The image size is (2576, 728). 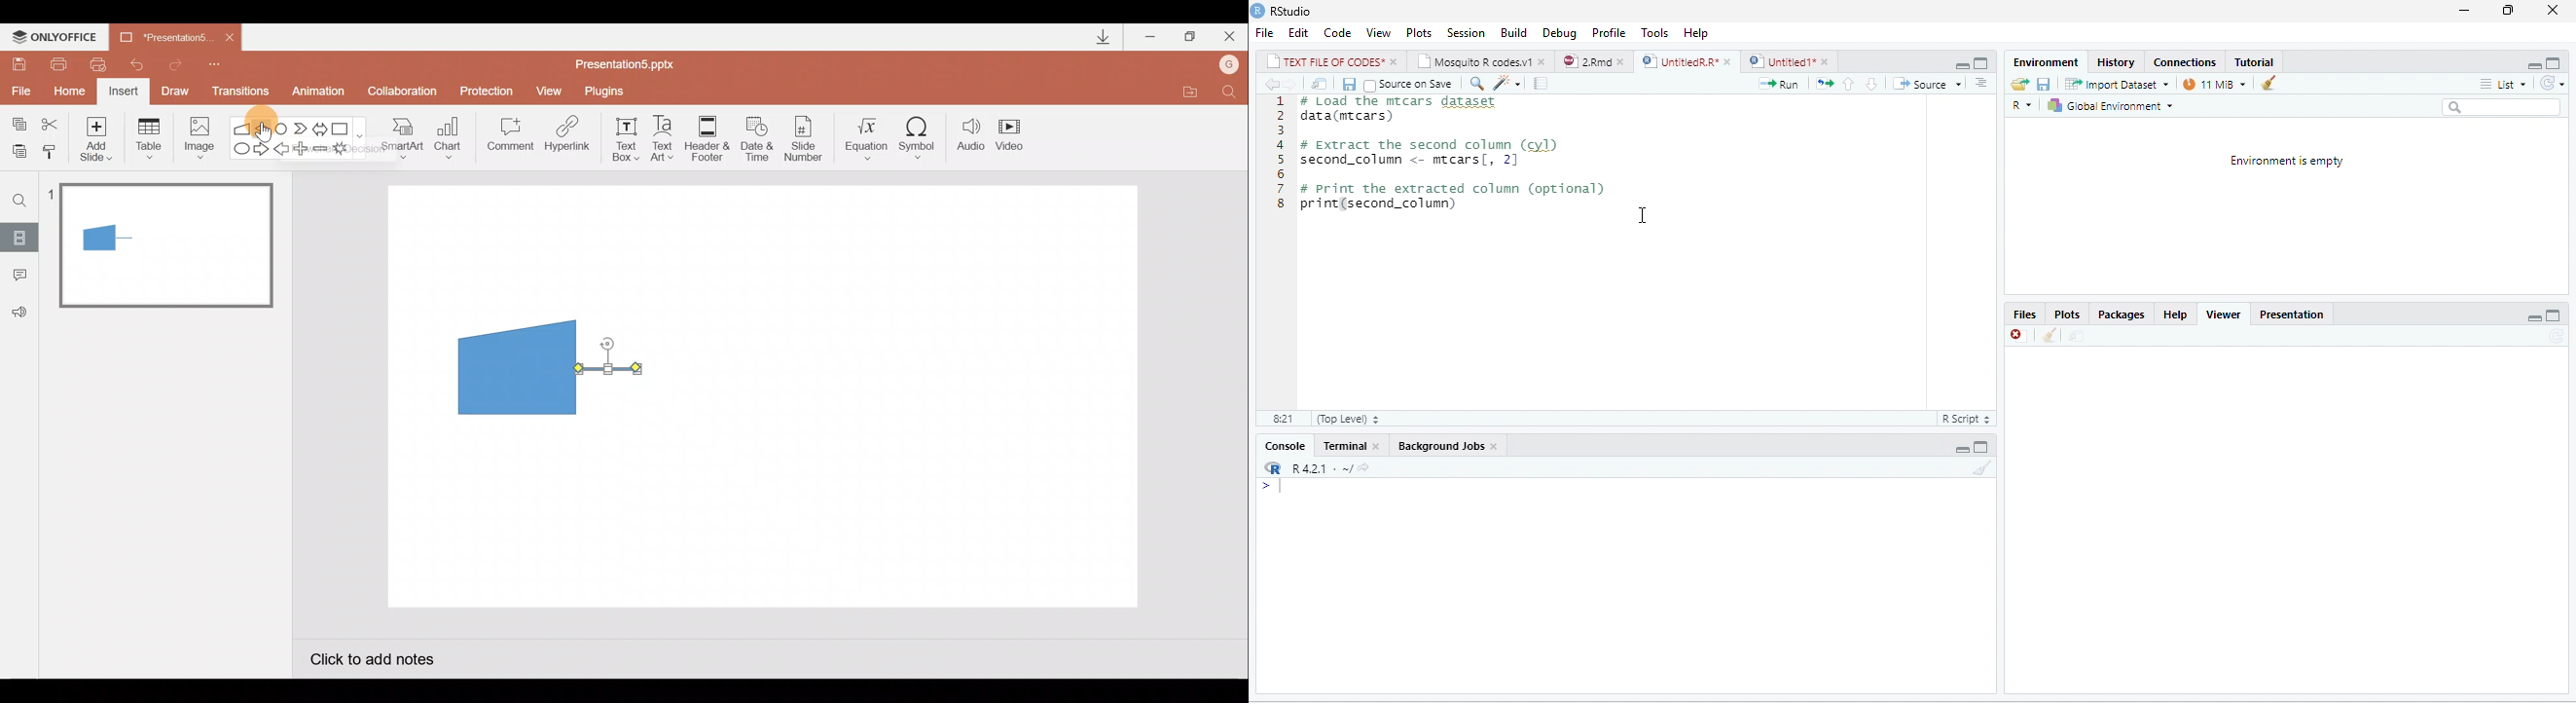 I want to click on restore down, so click(x=2506, y=12).